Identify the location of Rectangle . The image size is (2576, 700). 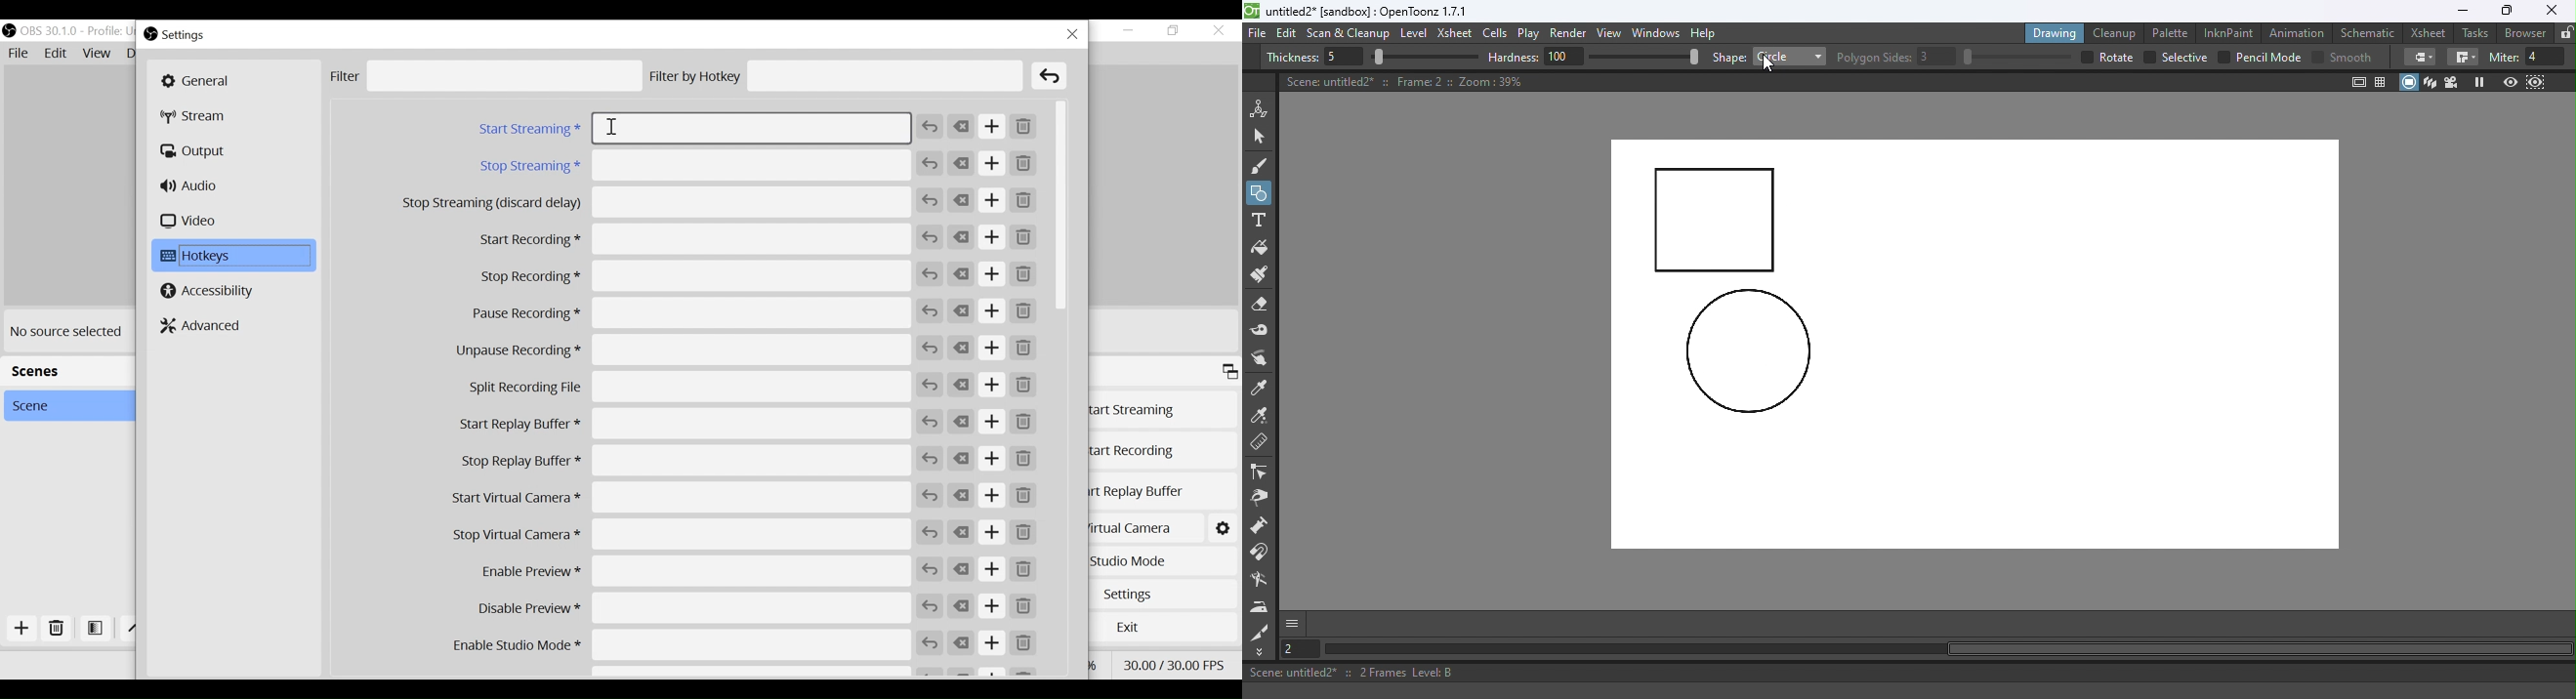
(1789, 57).